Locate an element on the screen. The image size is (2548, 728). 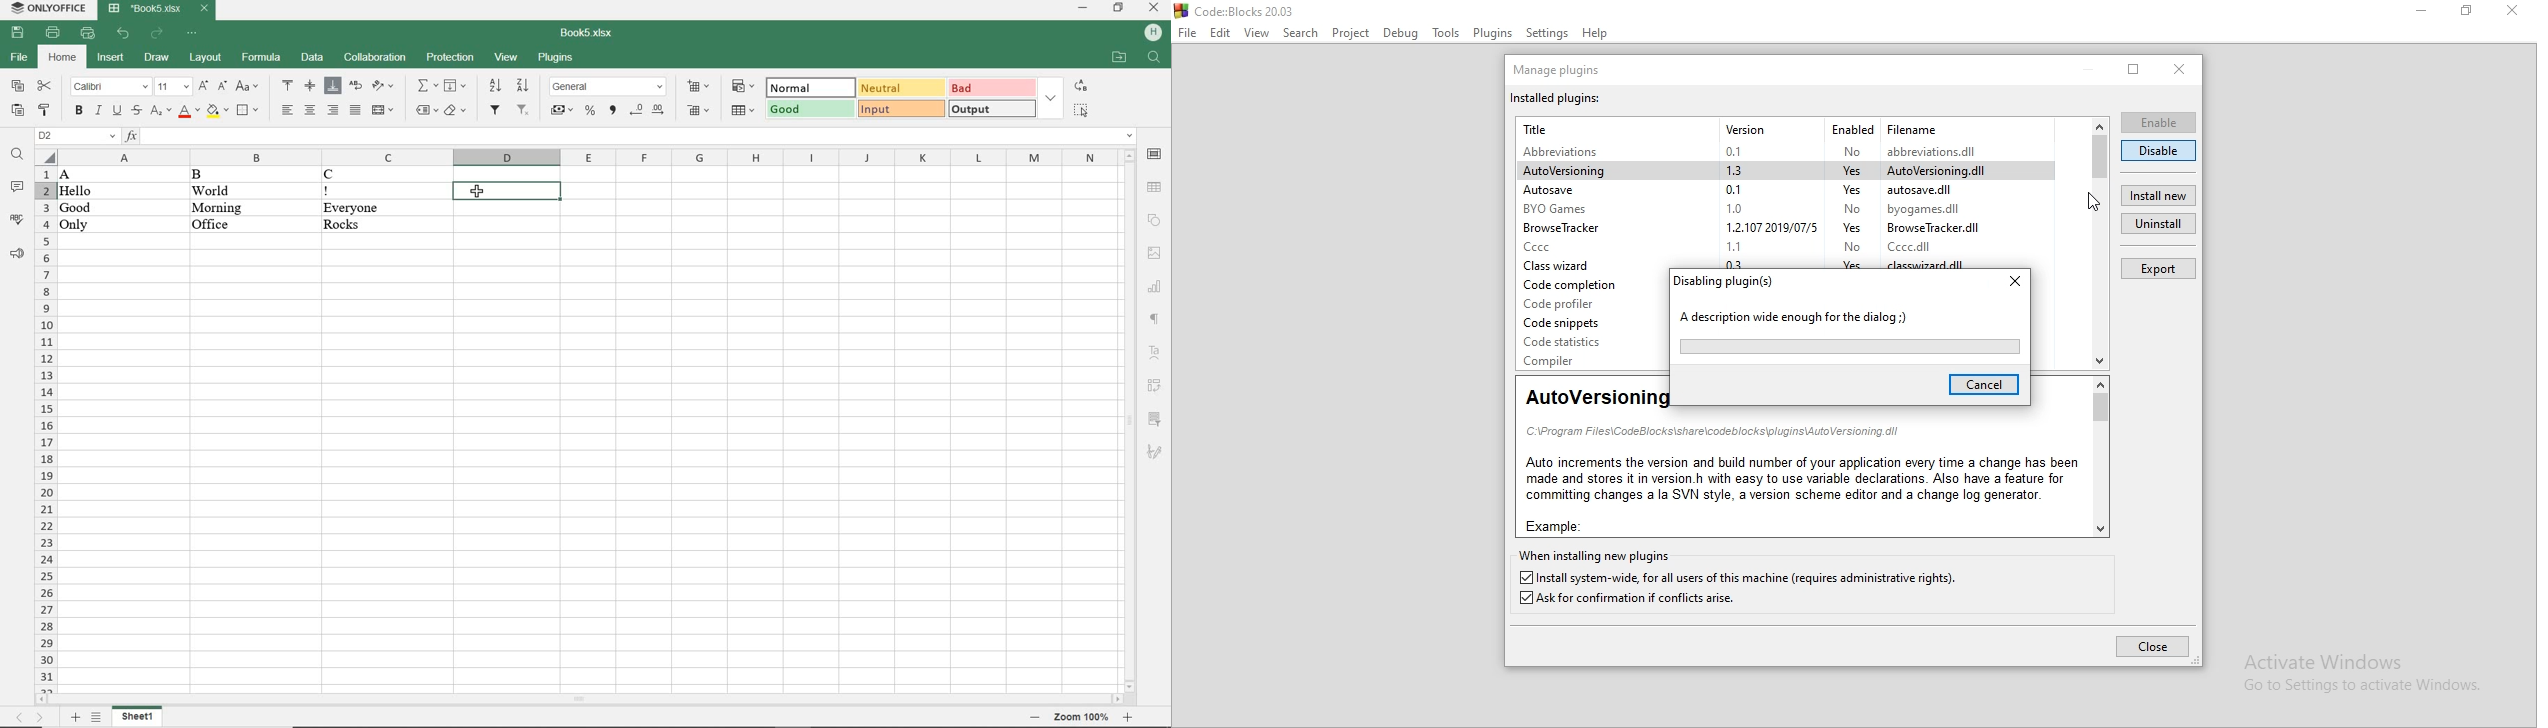
Go to Settings to activate Windows is located at coordinates (2353, 686).